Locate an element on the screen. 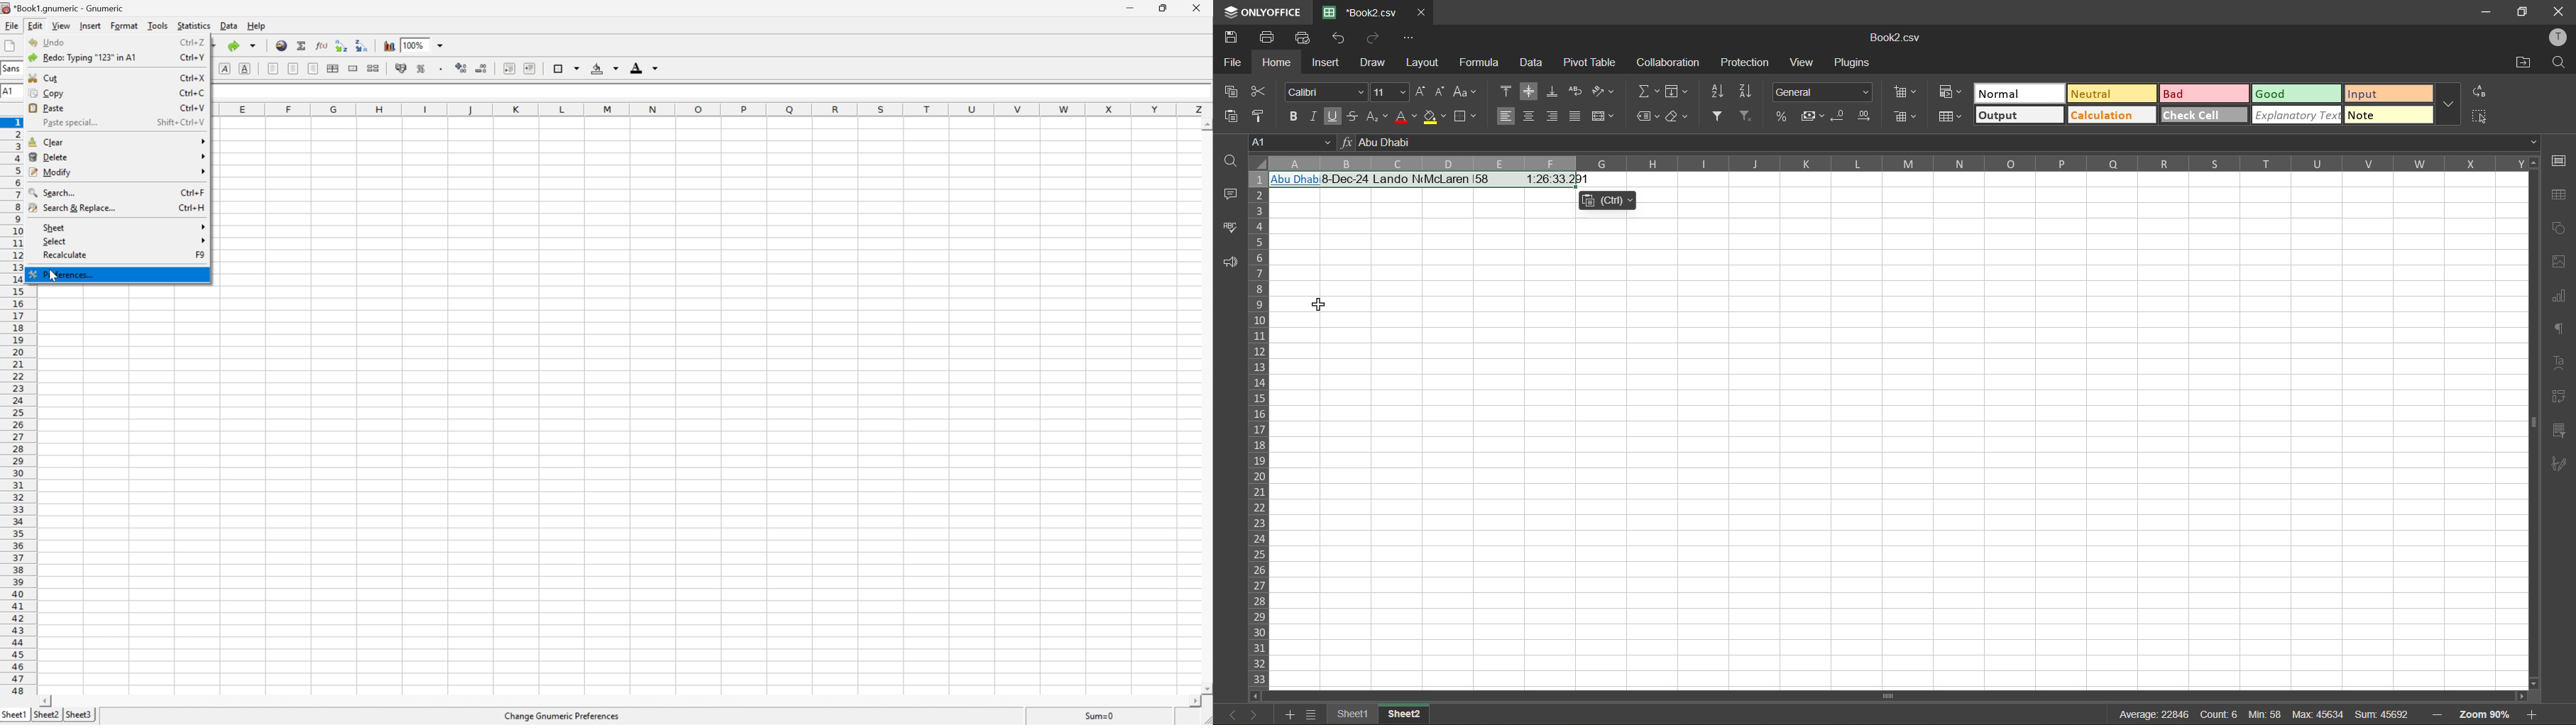 This screenshot has height=728, width=2576. home is located at coordinates (1273, 62).